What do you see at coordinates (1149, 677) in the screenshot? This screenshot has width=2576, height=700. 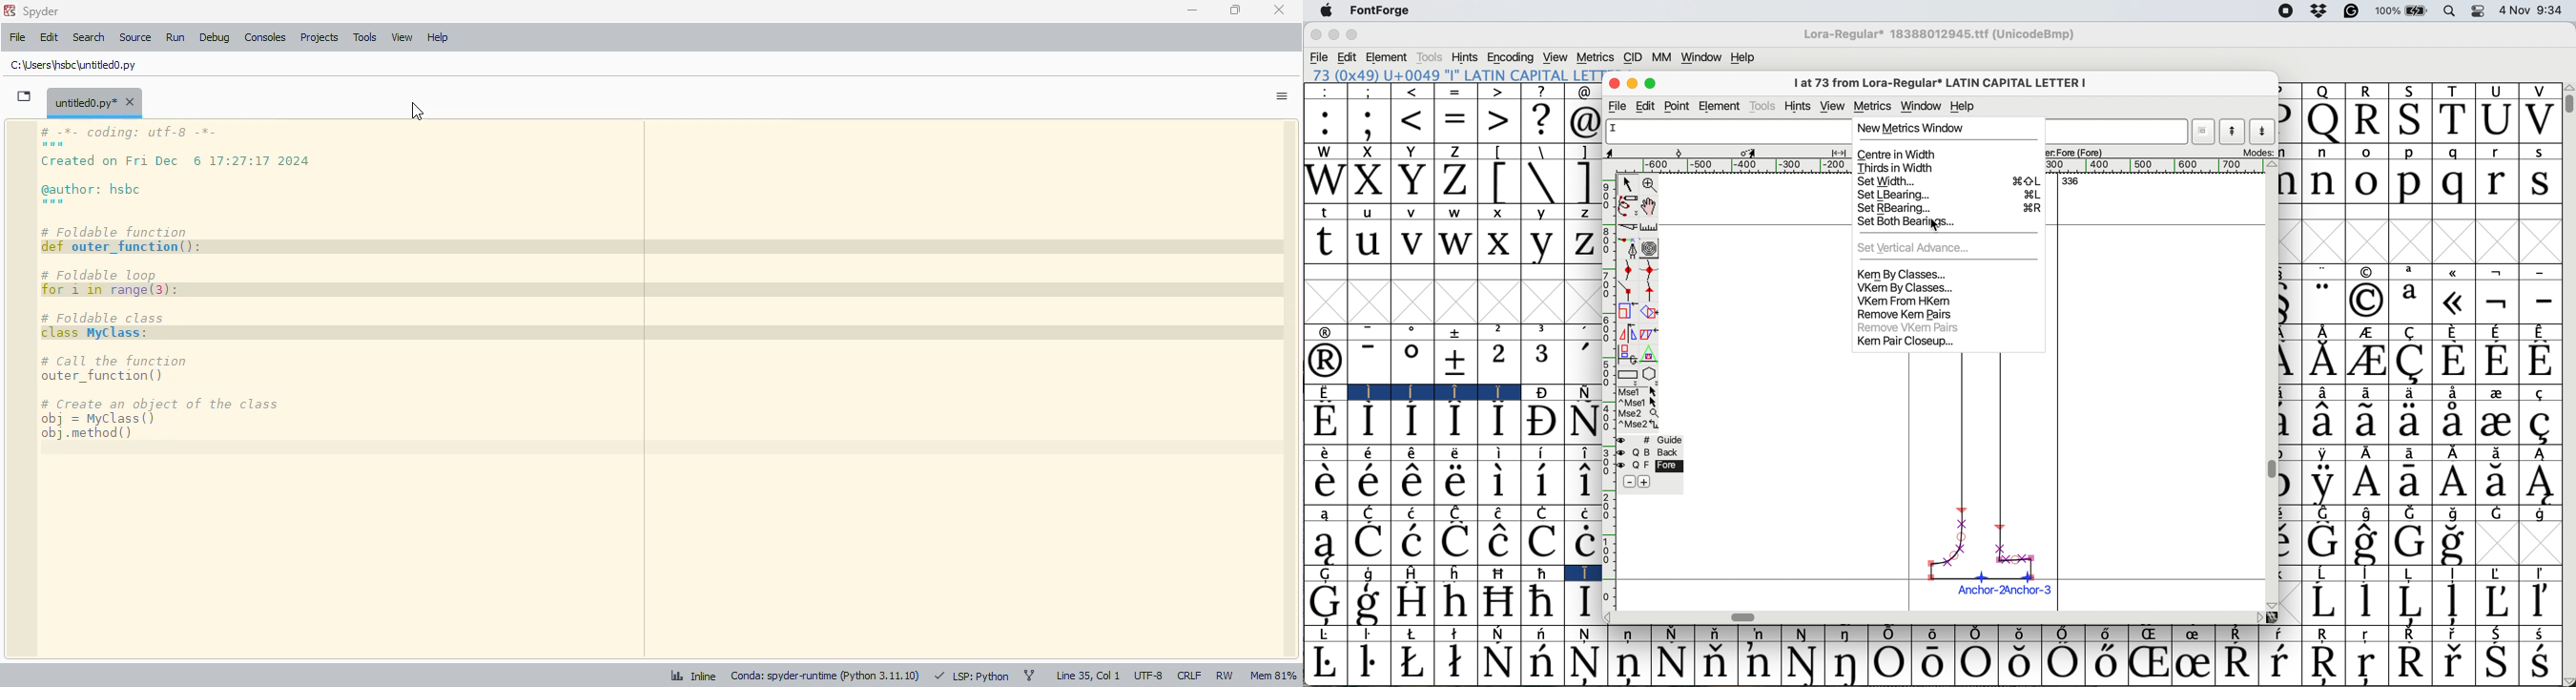 I see `UTF-8` at bounding box center [1149, 677].